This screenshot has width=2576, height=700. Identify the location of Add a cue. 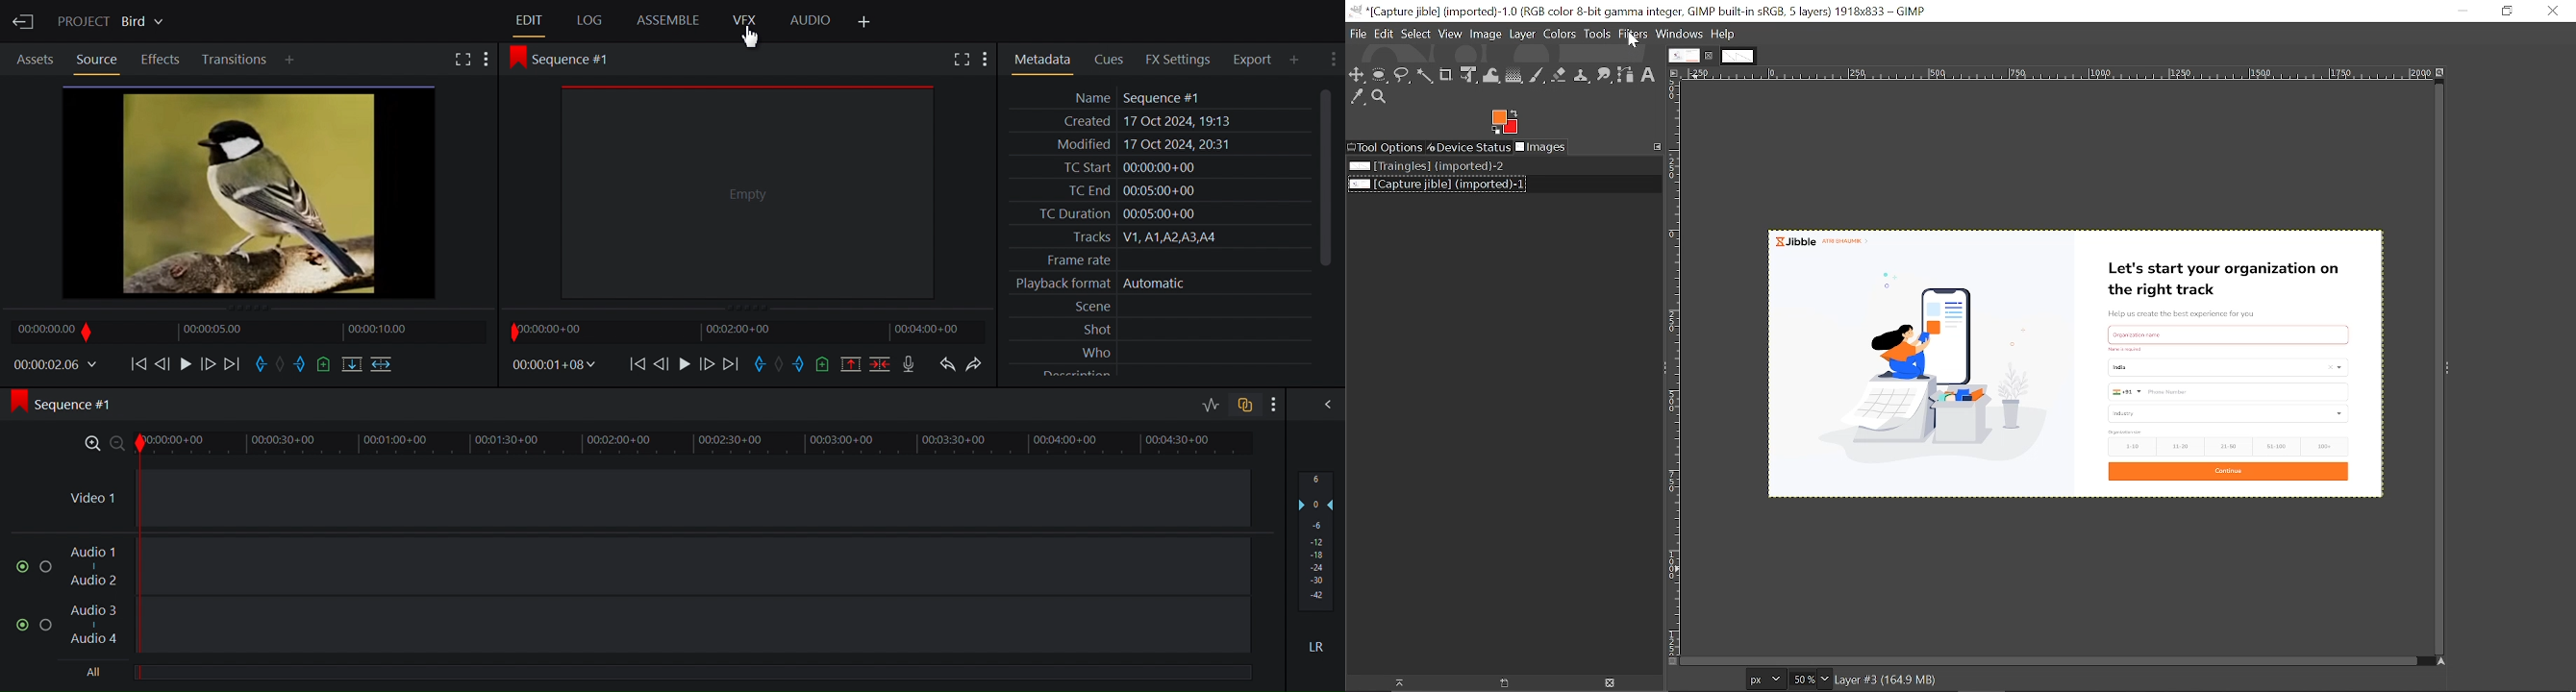
(823, 364).